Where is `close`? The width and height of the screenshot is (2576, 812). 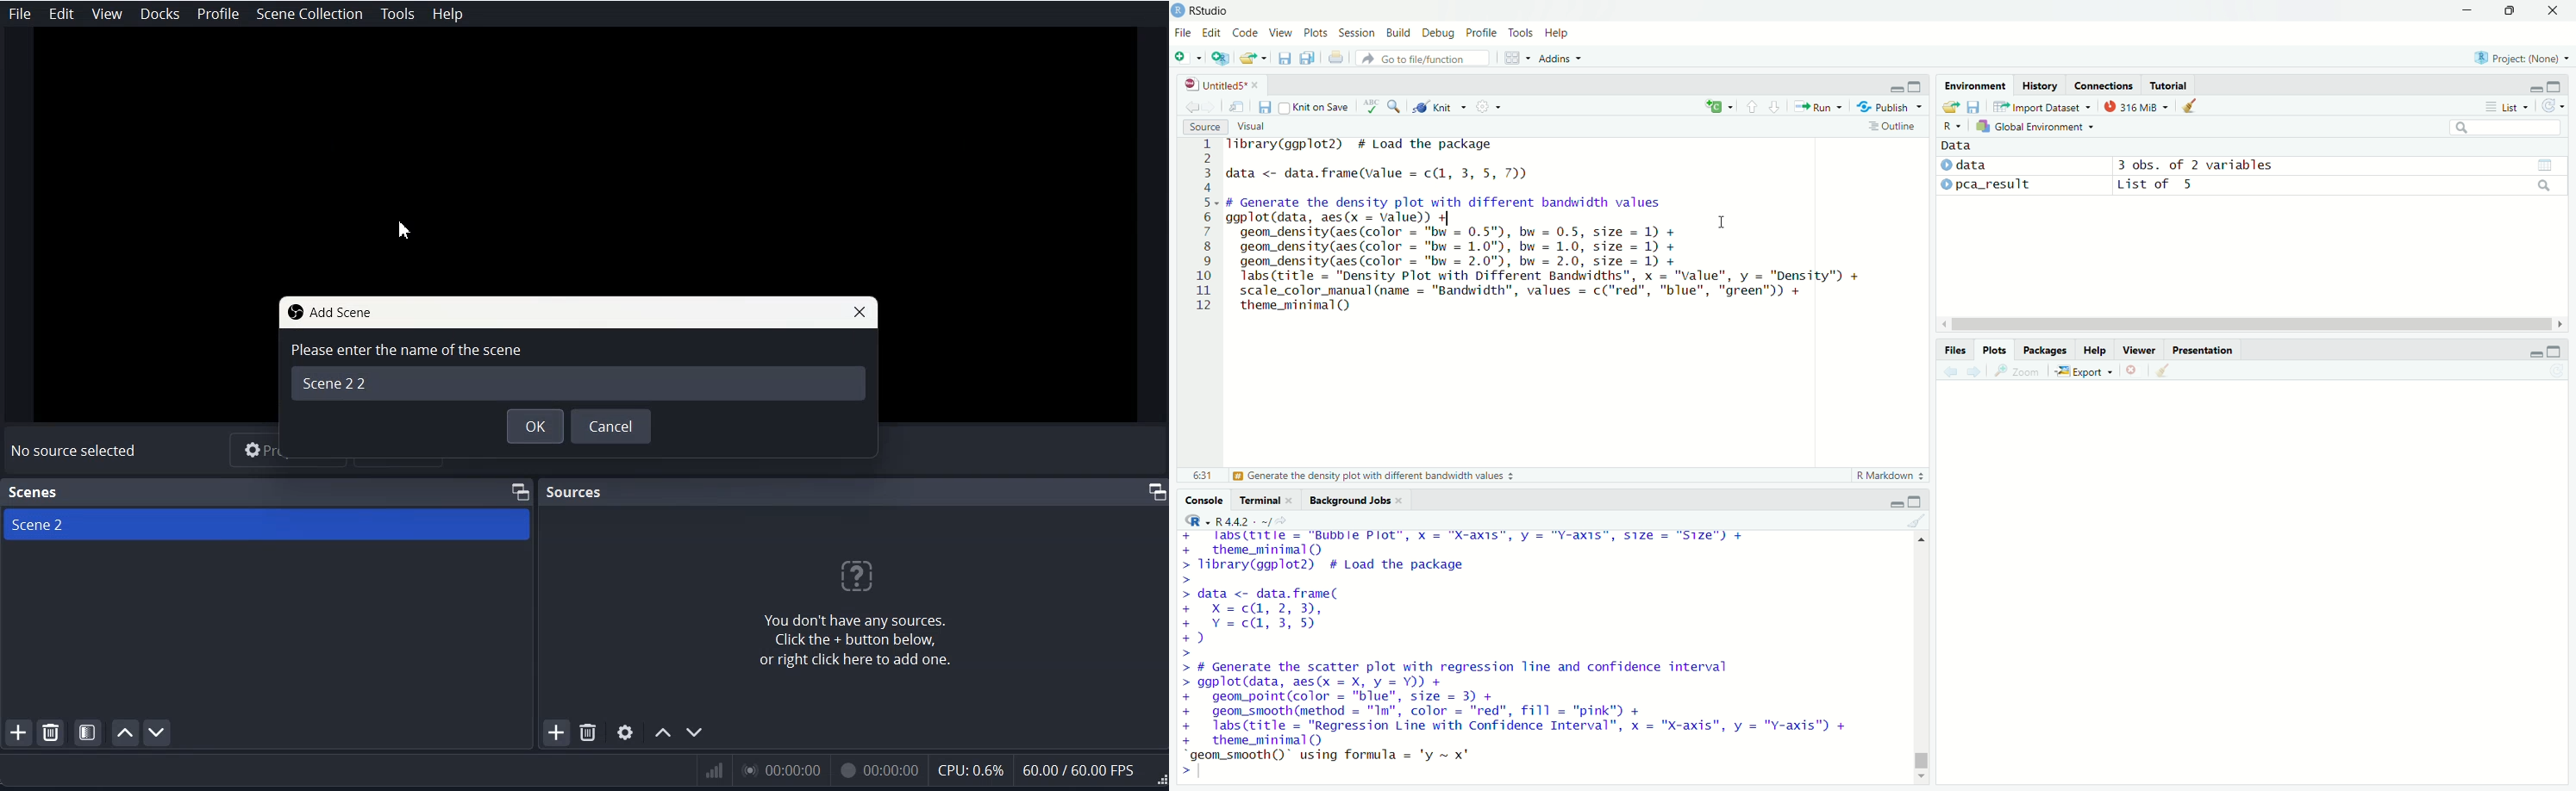
close is located at coordinates (1255, 85).